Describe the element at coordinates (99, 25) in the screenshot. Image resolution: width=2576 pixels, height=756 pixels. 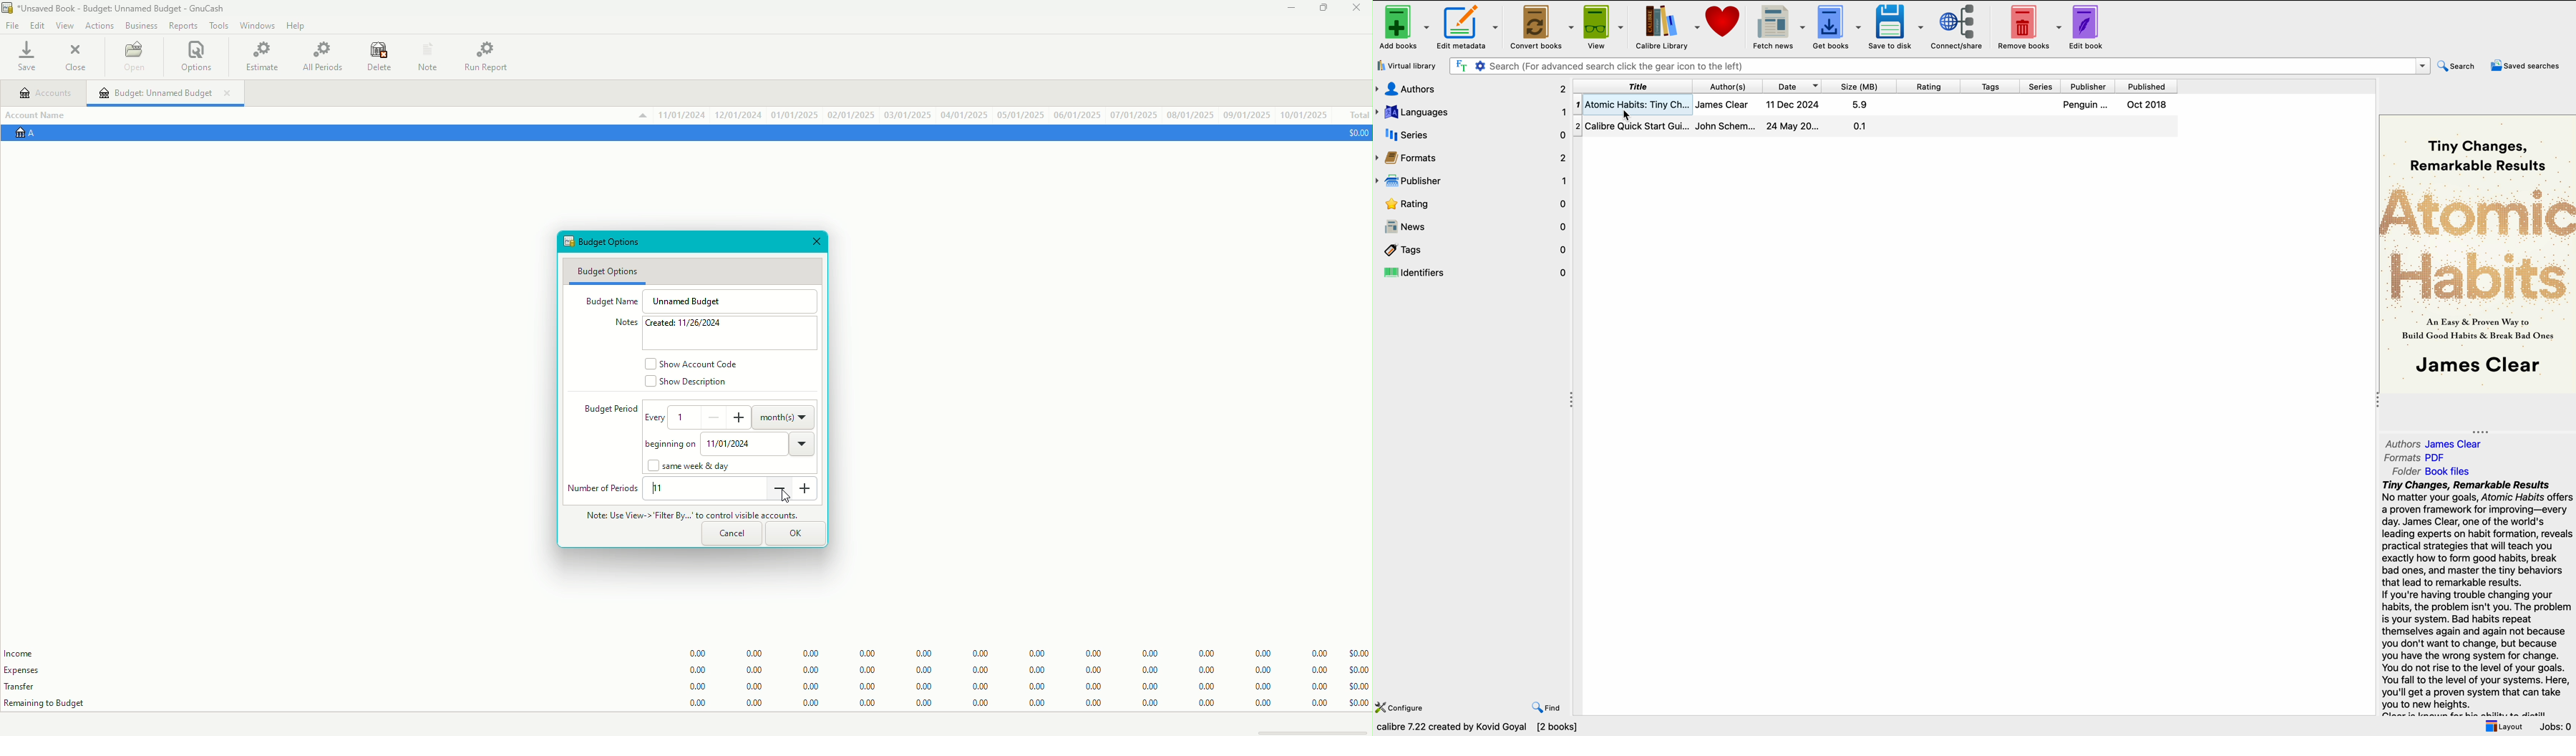
I see `Actions` at that location.